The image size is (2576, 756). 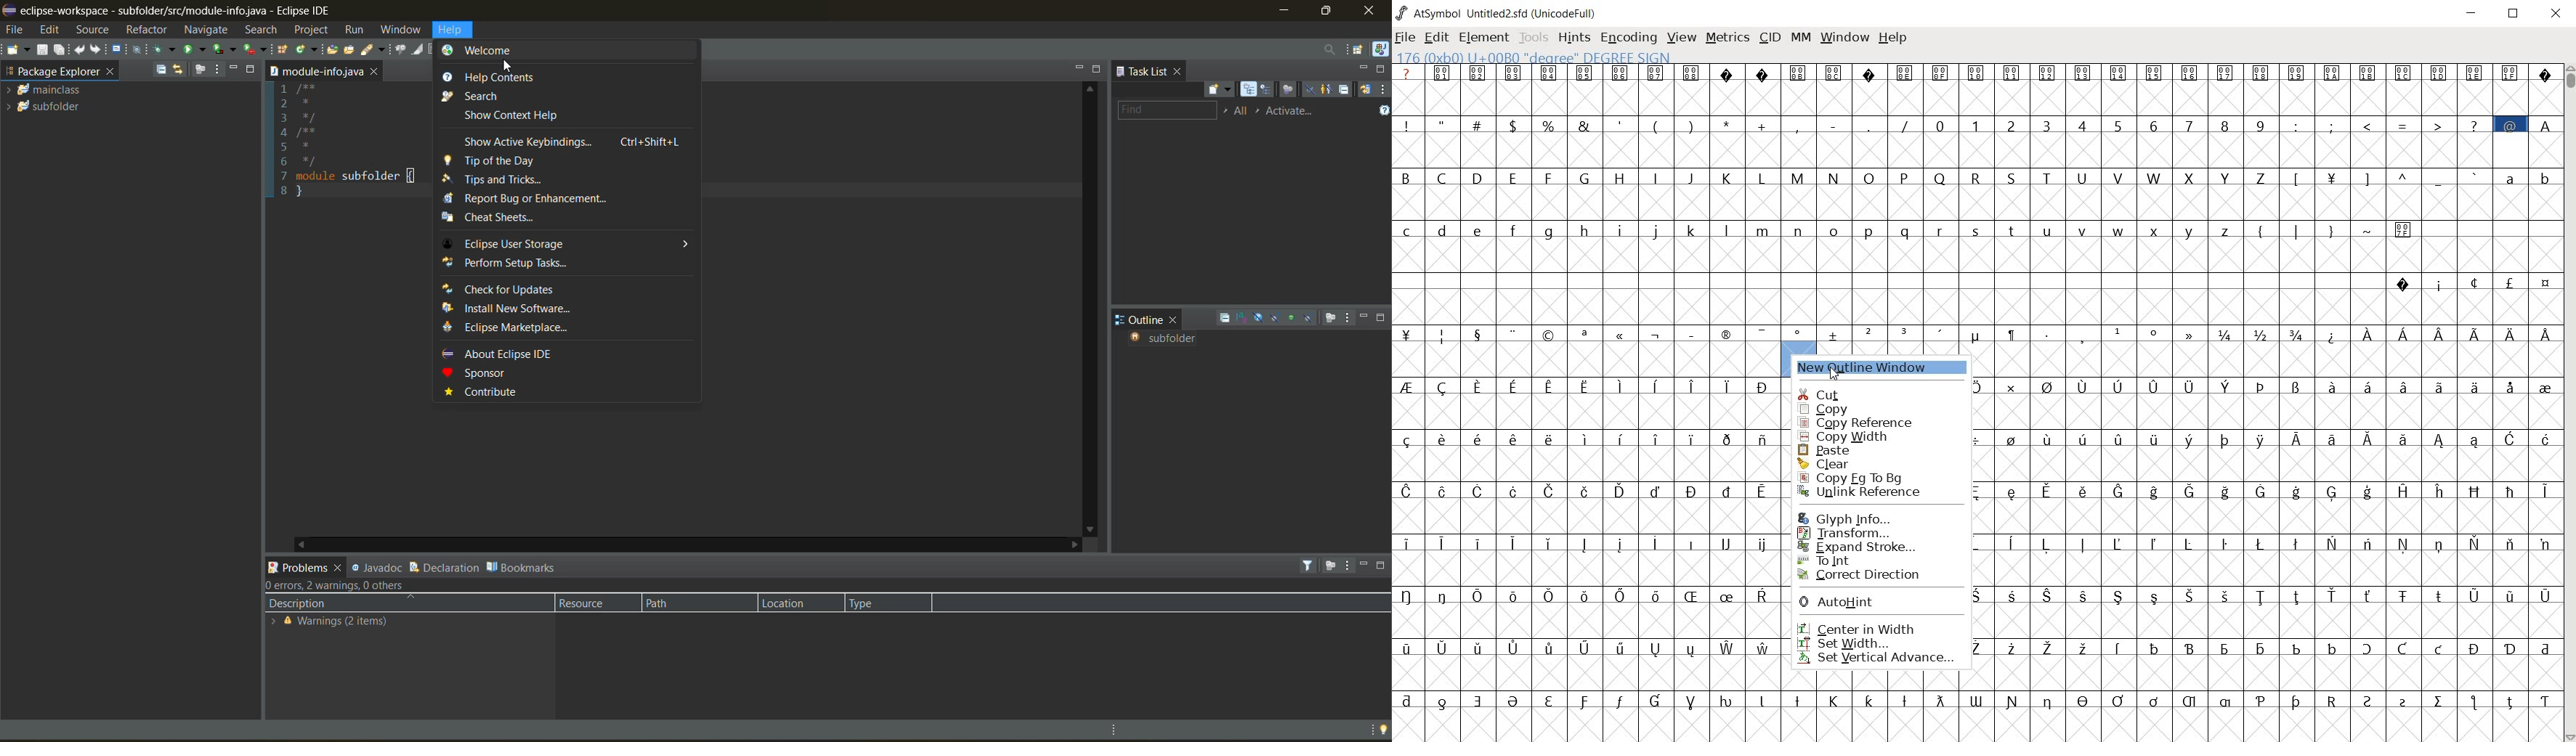 I want to click on special letters, so click(x=2268, y=596).